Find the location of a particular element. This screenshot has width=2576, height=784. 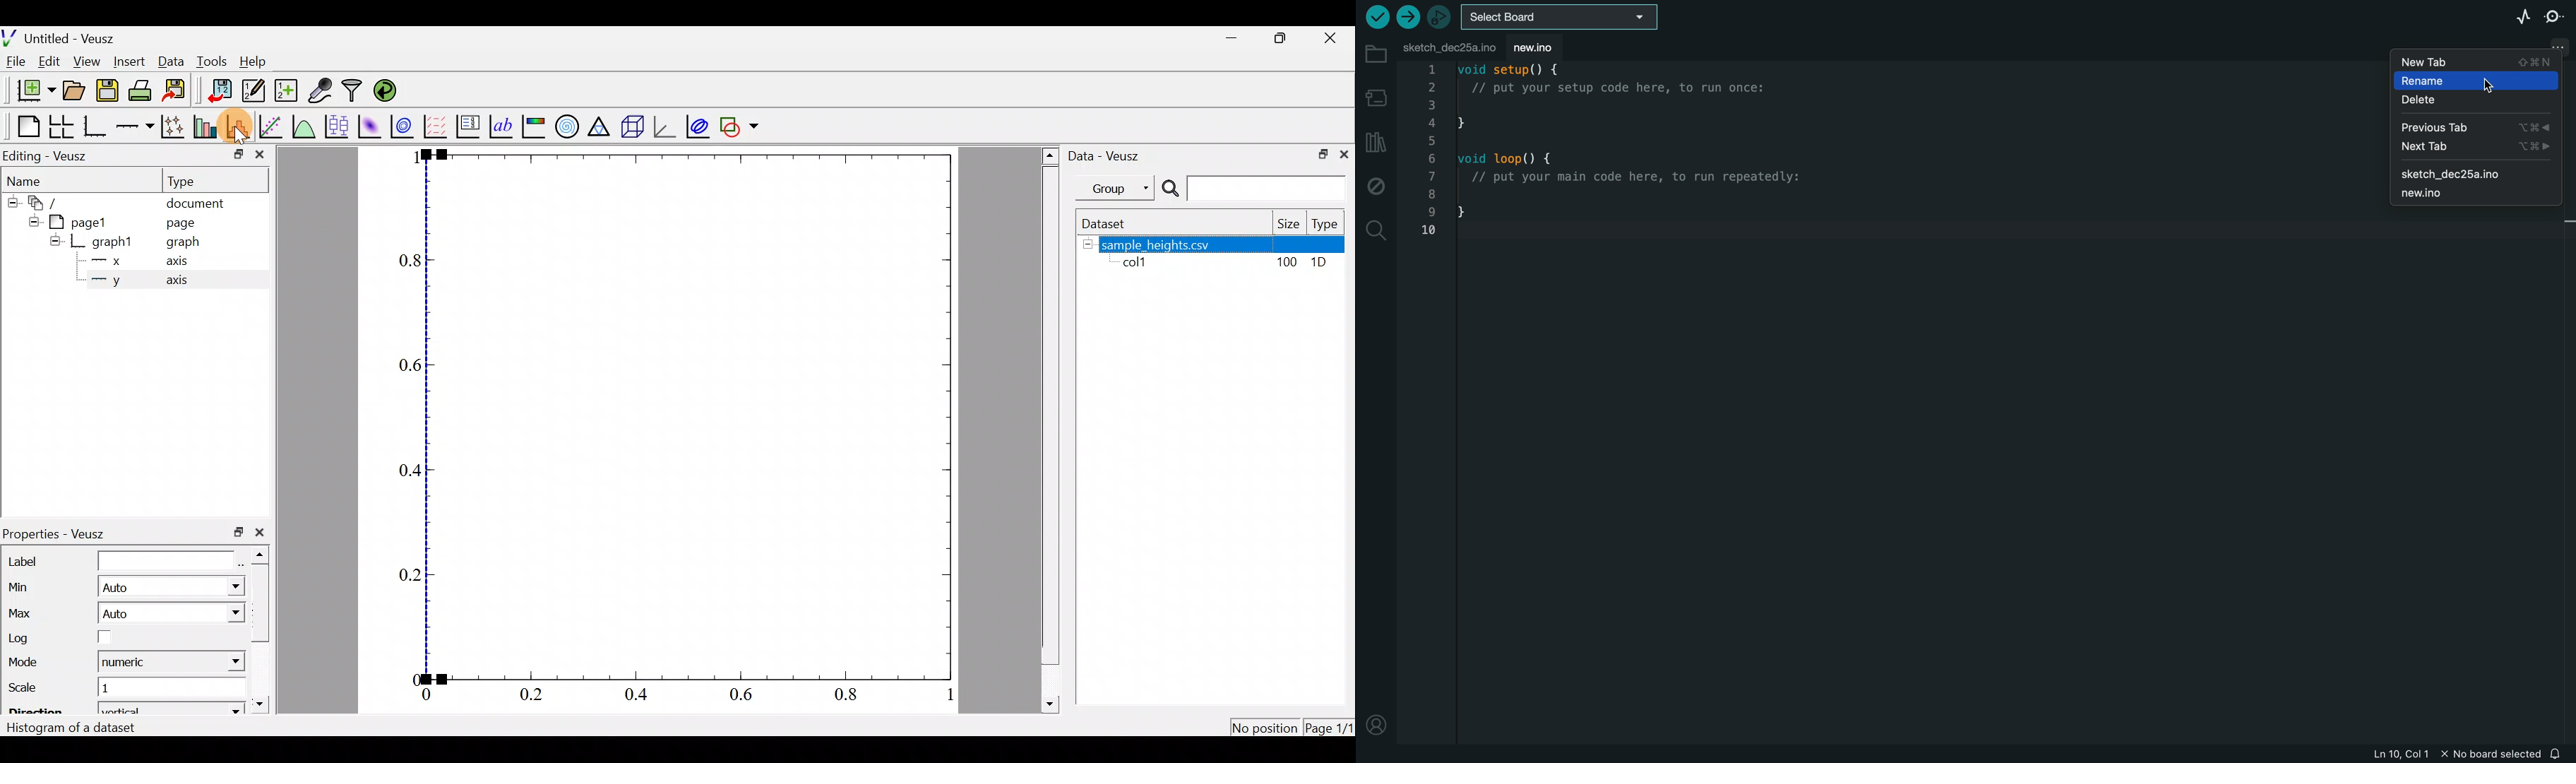

close is located at coordinates (1331, 41).